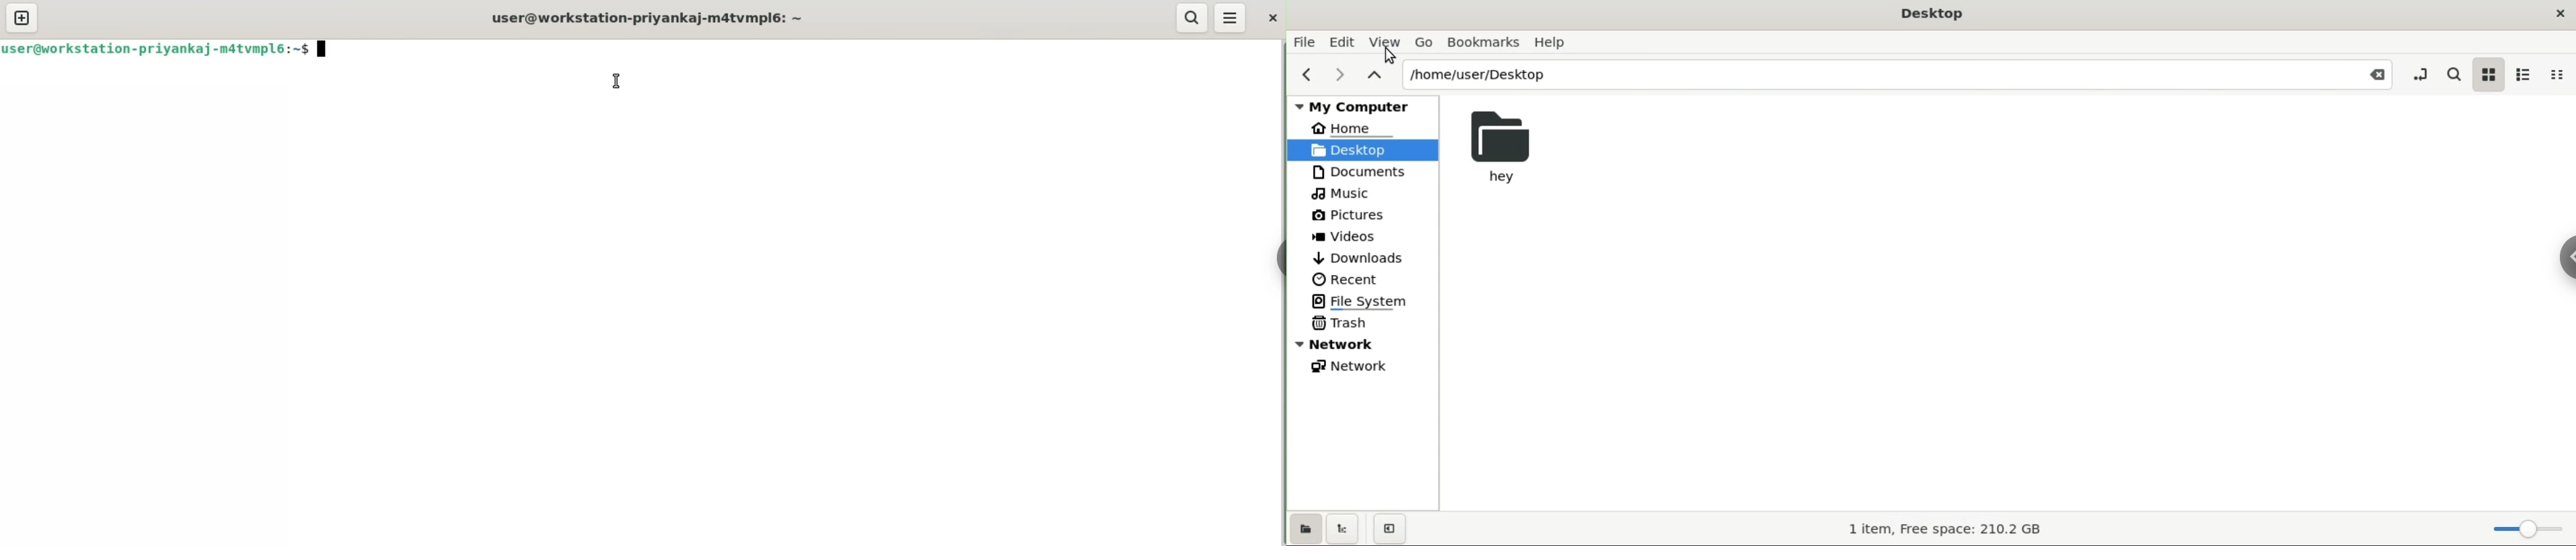  I want to click on new tab, so click(28, 18).